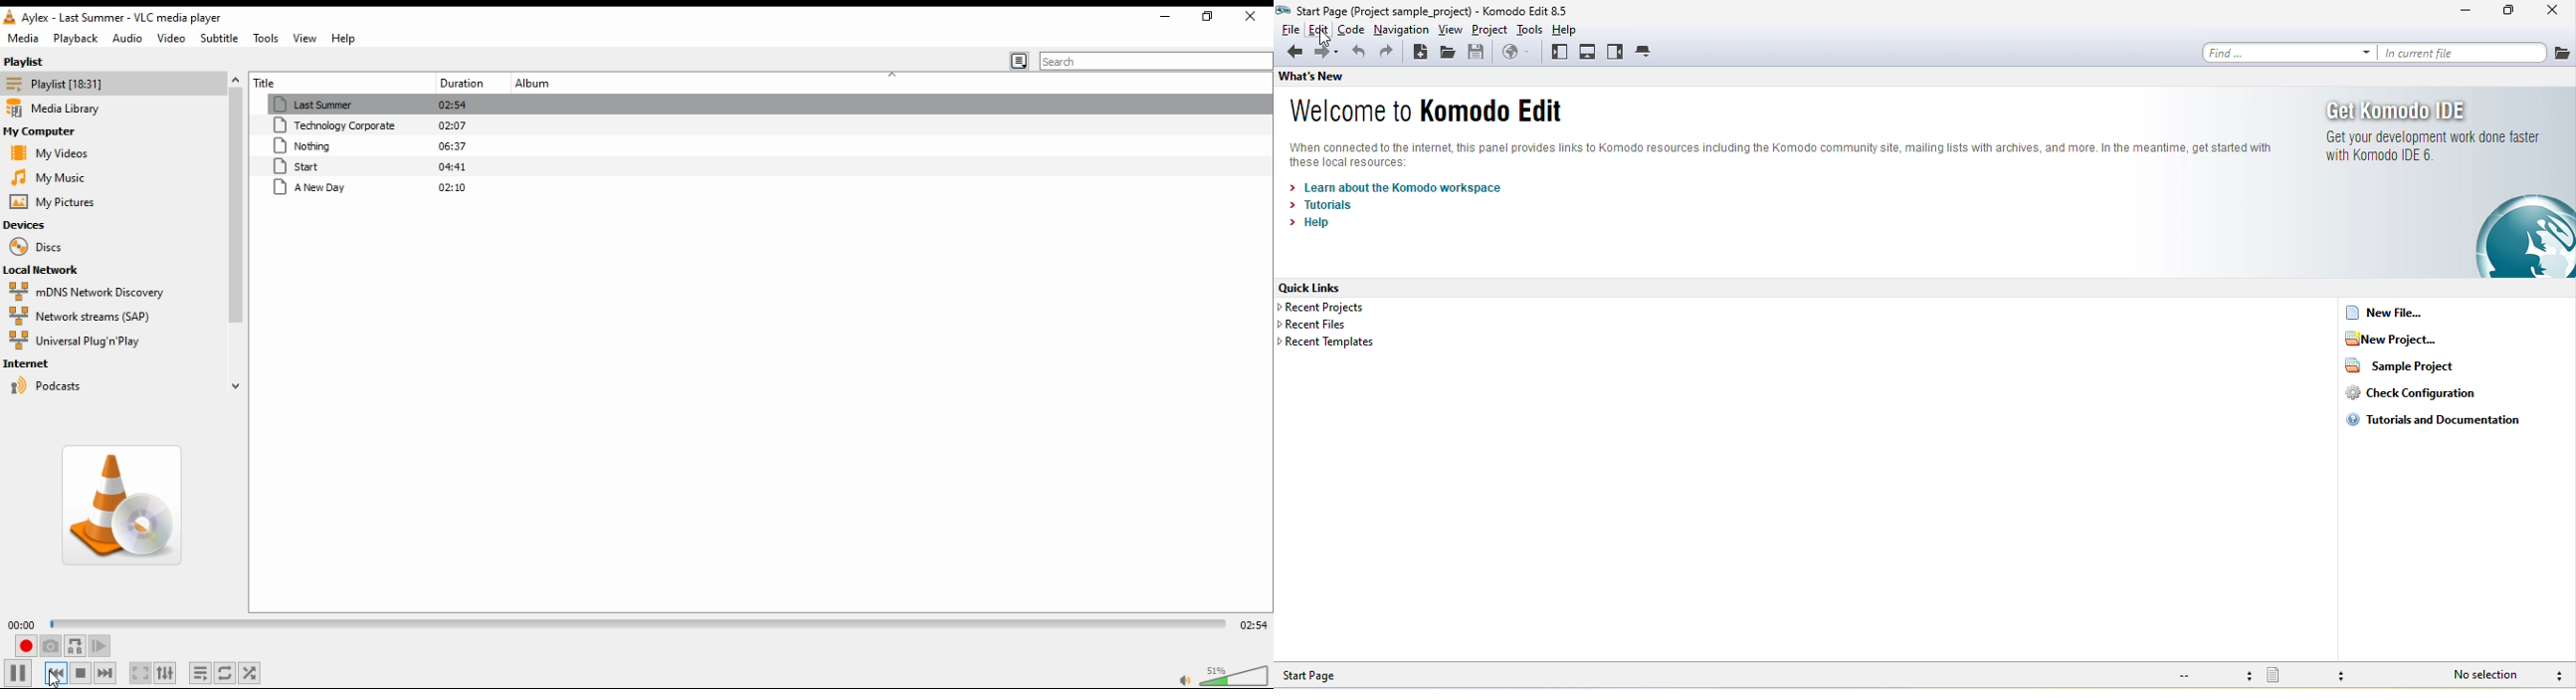 Image resolution: width=2576 pixels, height=700 pixels. What do you see at coordinates (1456, 11) in the screenshot?
I see `titles` at bounding box center [1456, 11].